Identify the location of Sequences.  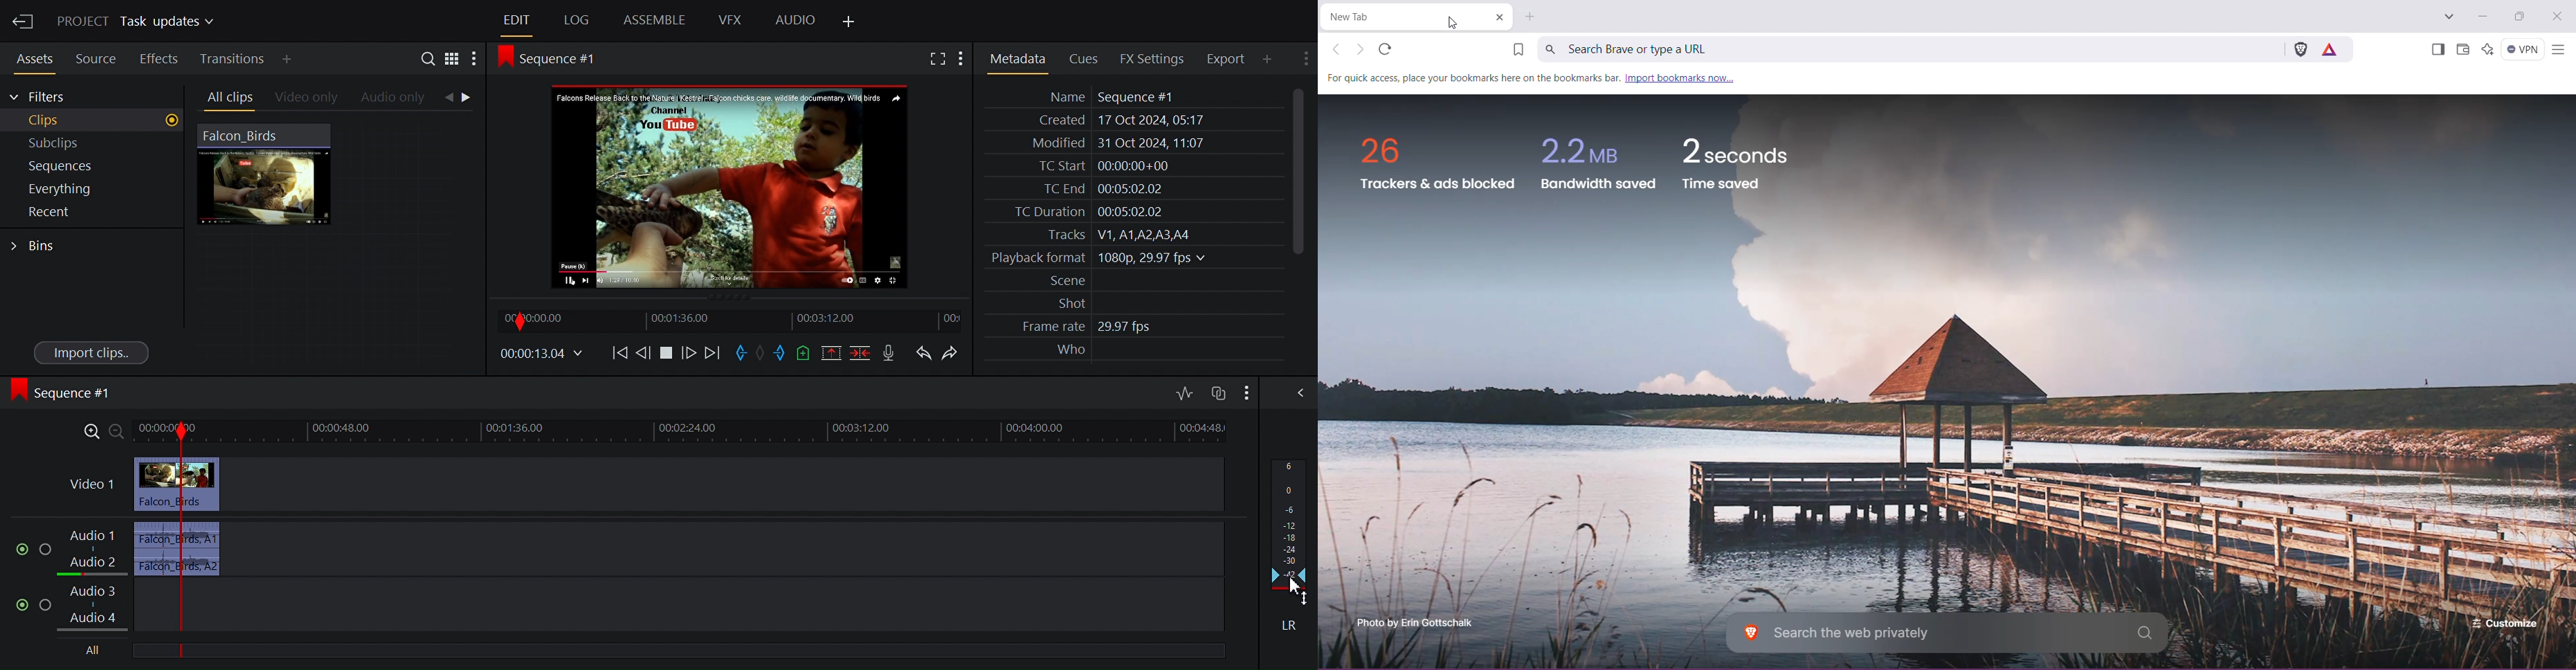
(86, 165).